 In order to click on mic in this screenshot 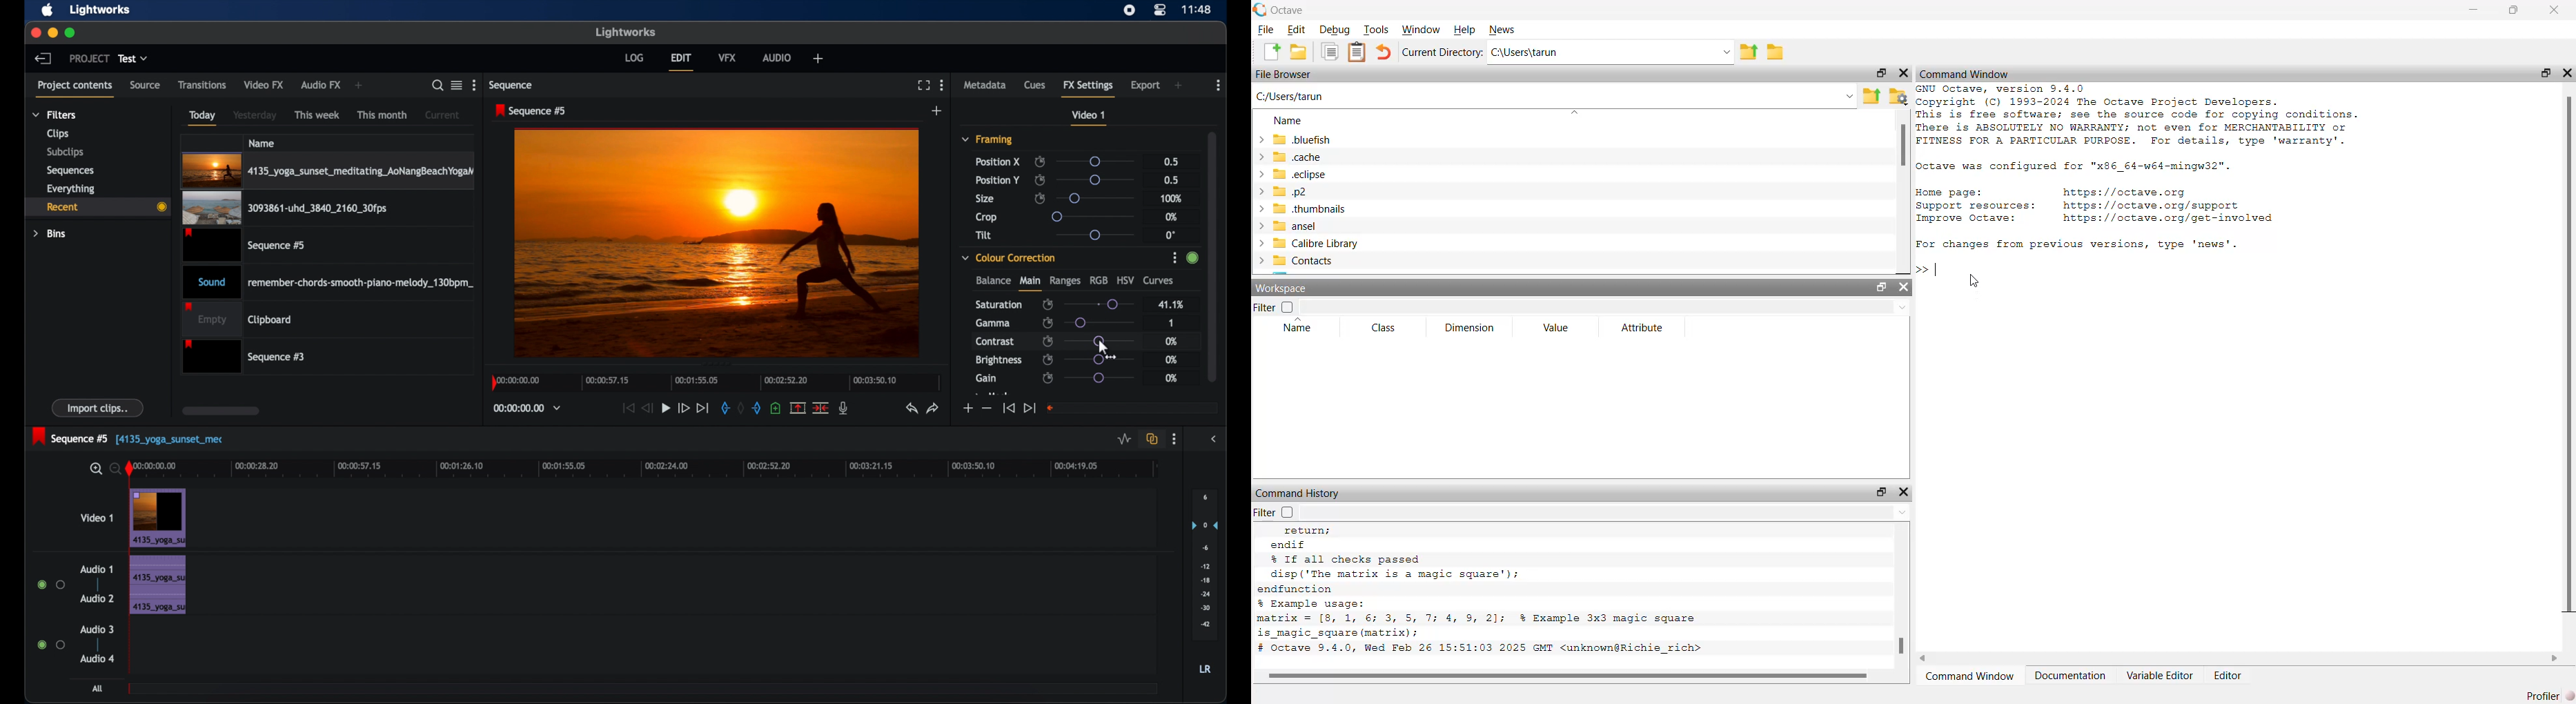, I will do `click(845, 408)`.